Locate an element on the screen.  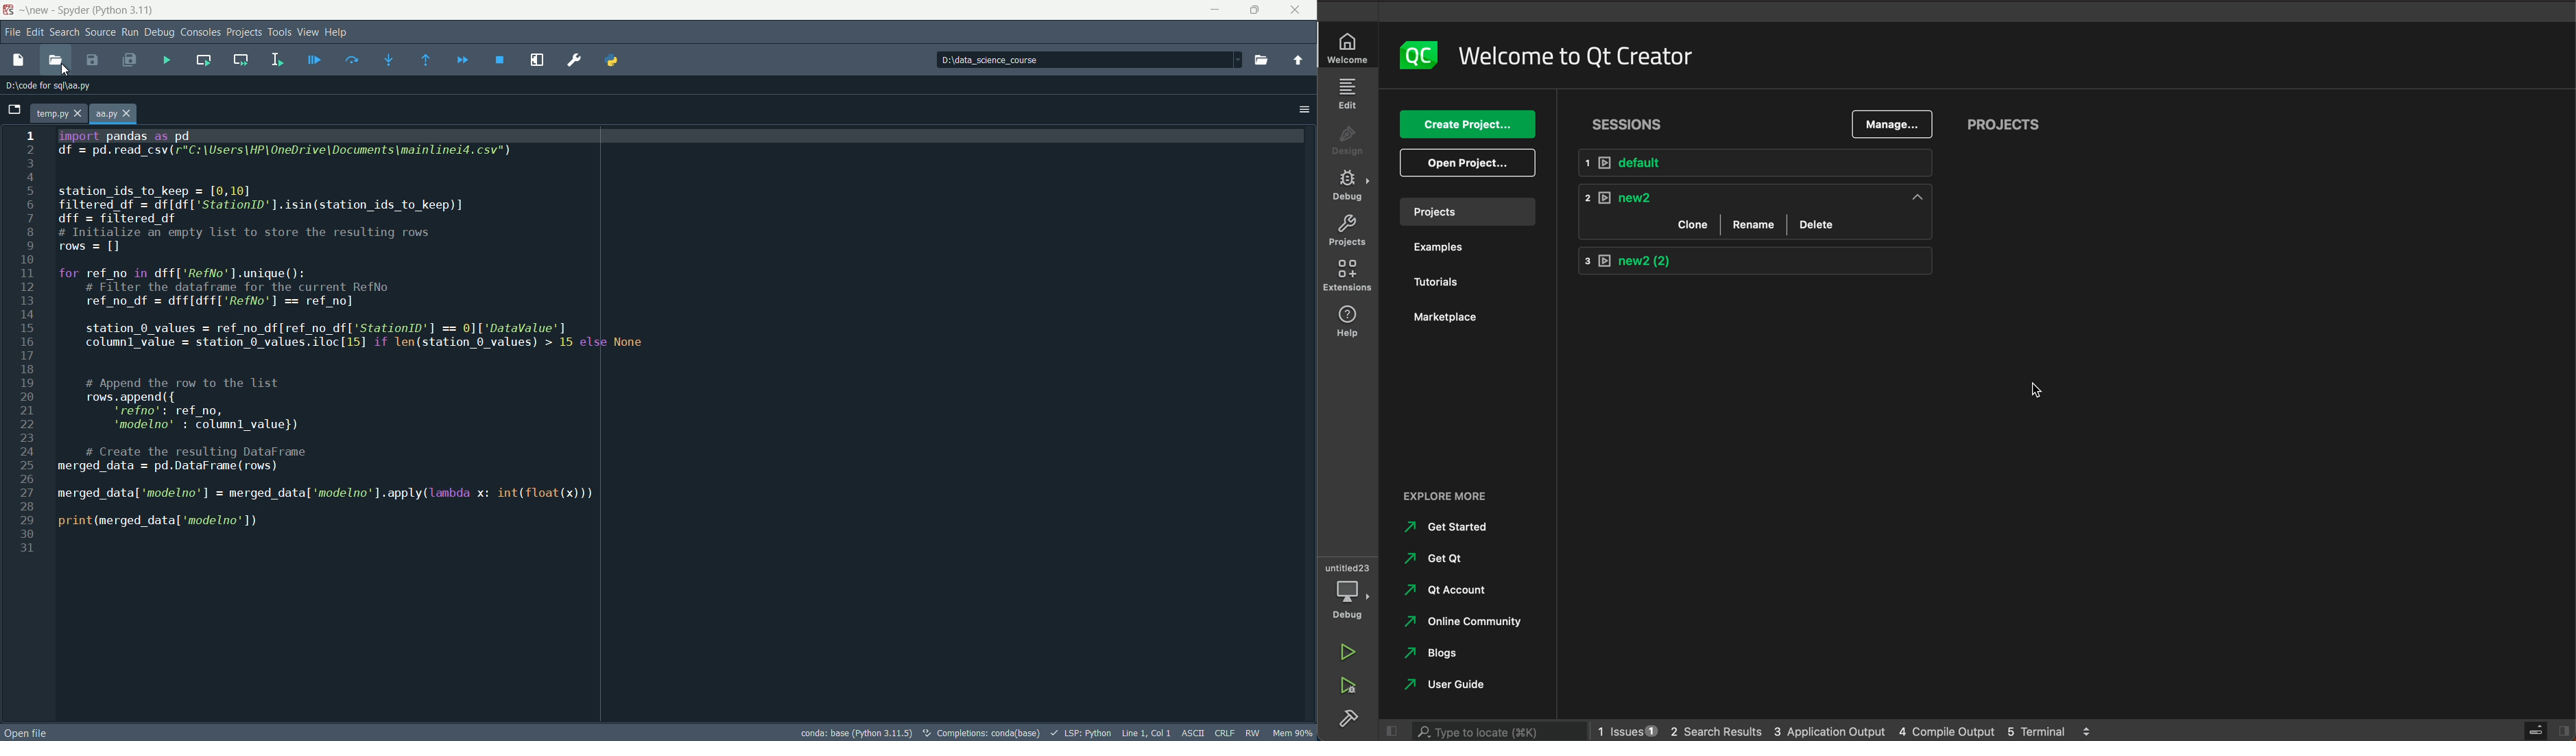
close is located at coordinates (78, 114).